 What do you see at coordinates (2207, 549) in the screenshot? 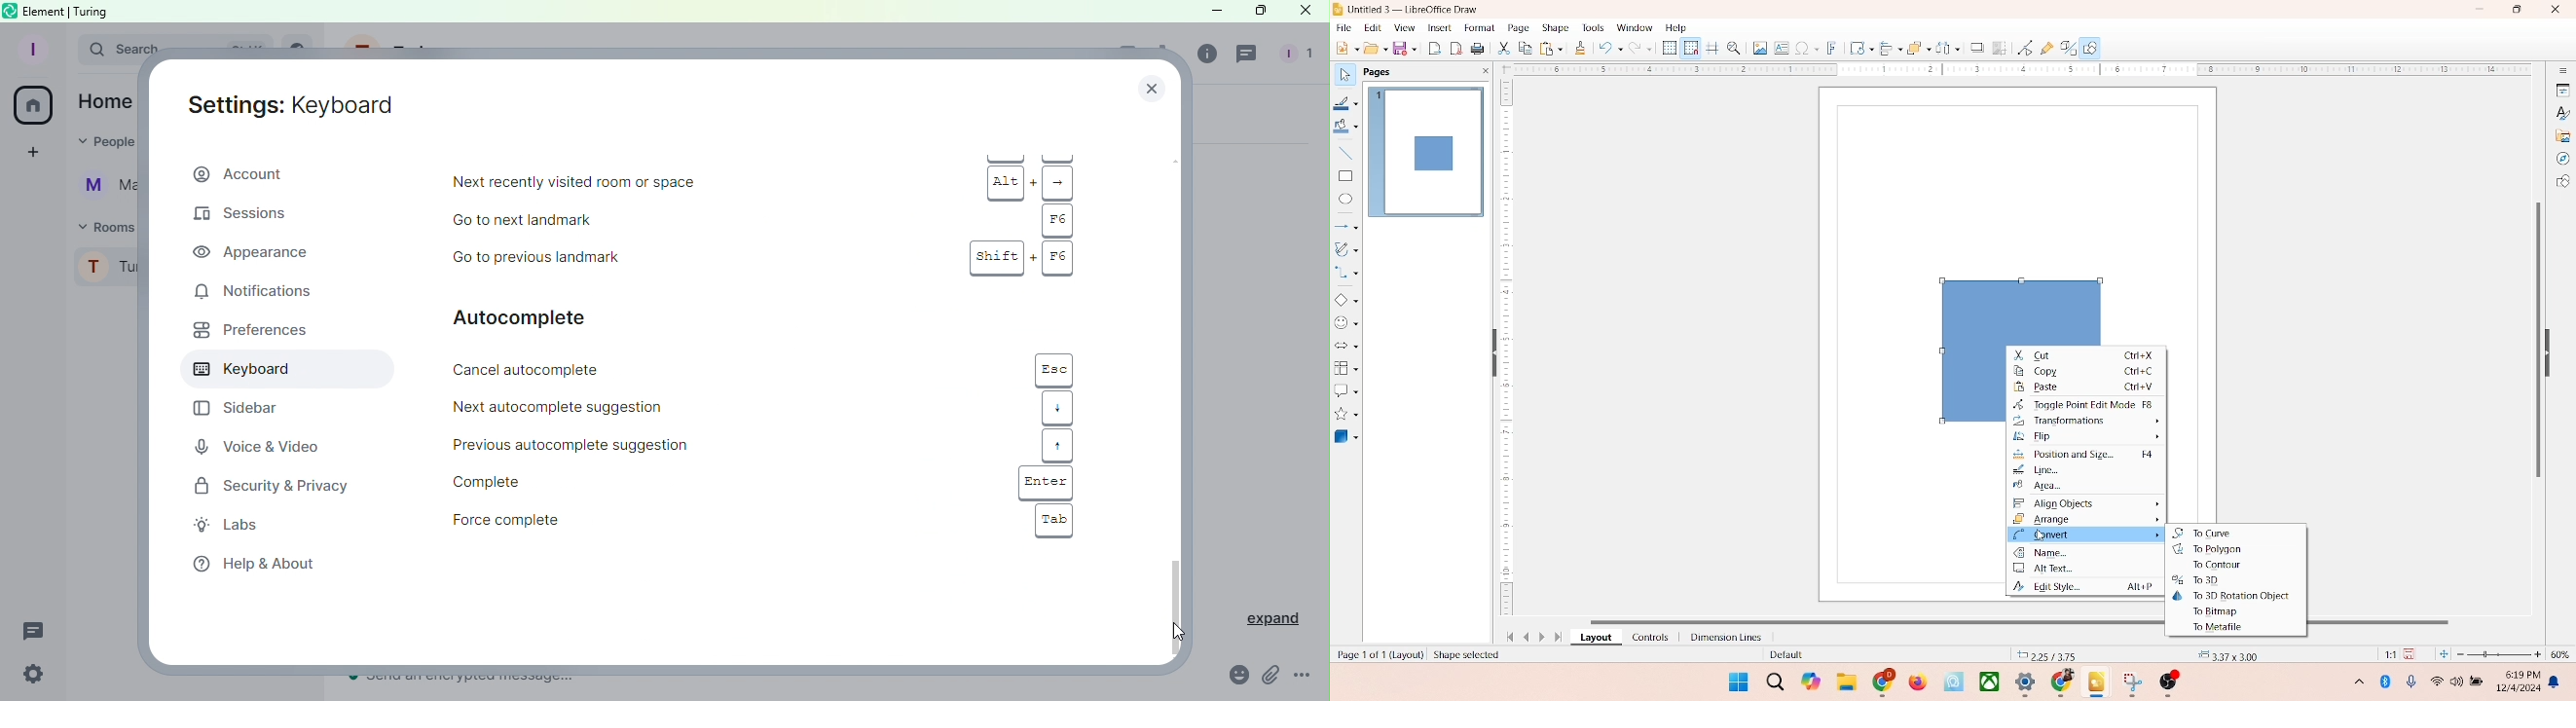
I see `to polygon` at bounding box center [2207, 549].